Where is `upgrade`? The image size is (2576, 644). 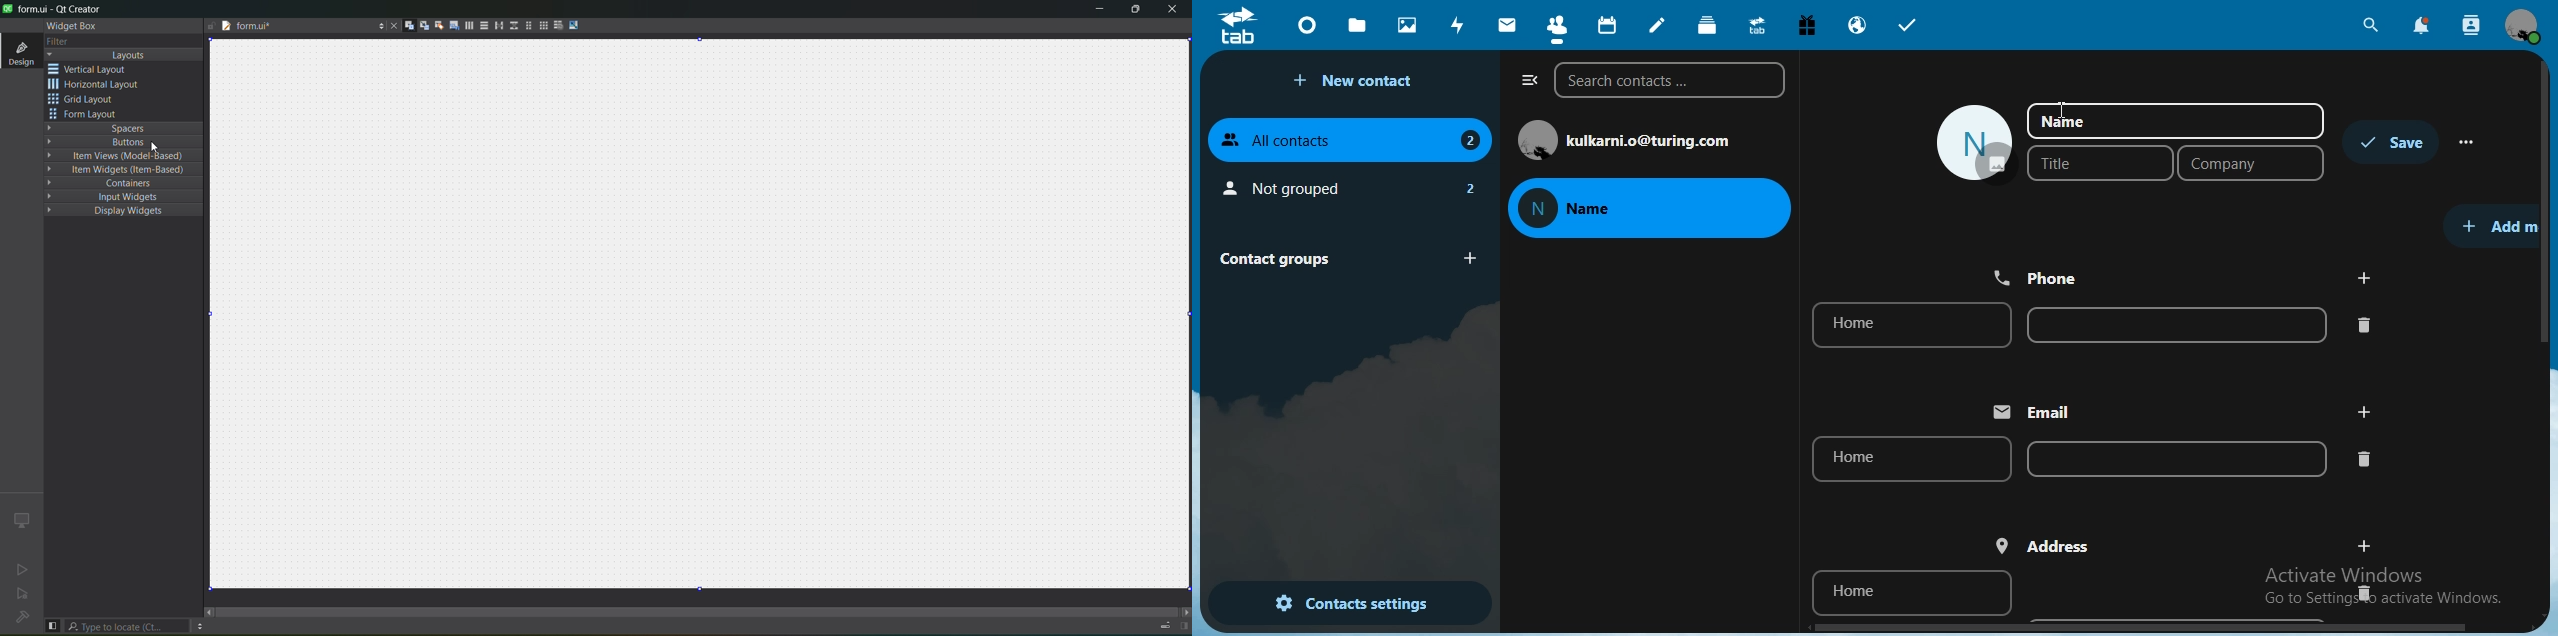
upgrade is located at coordinates (1755, 24).